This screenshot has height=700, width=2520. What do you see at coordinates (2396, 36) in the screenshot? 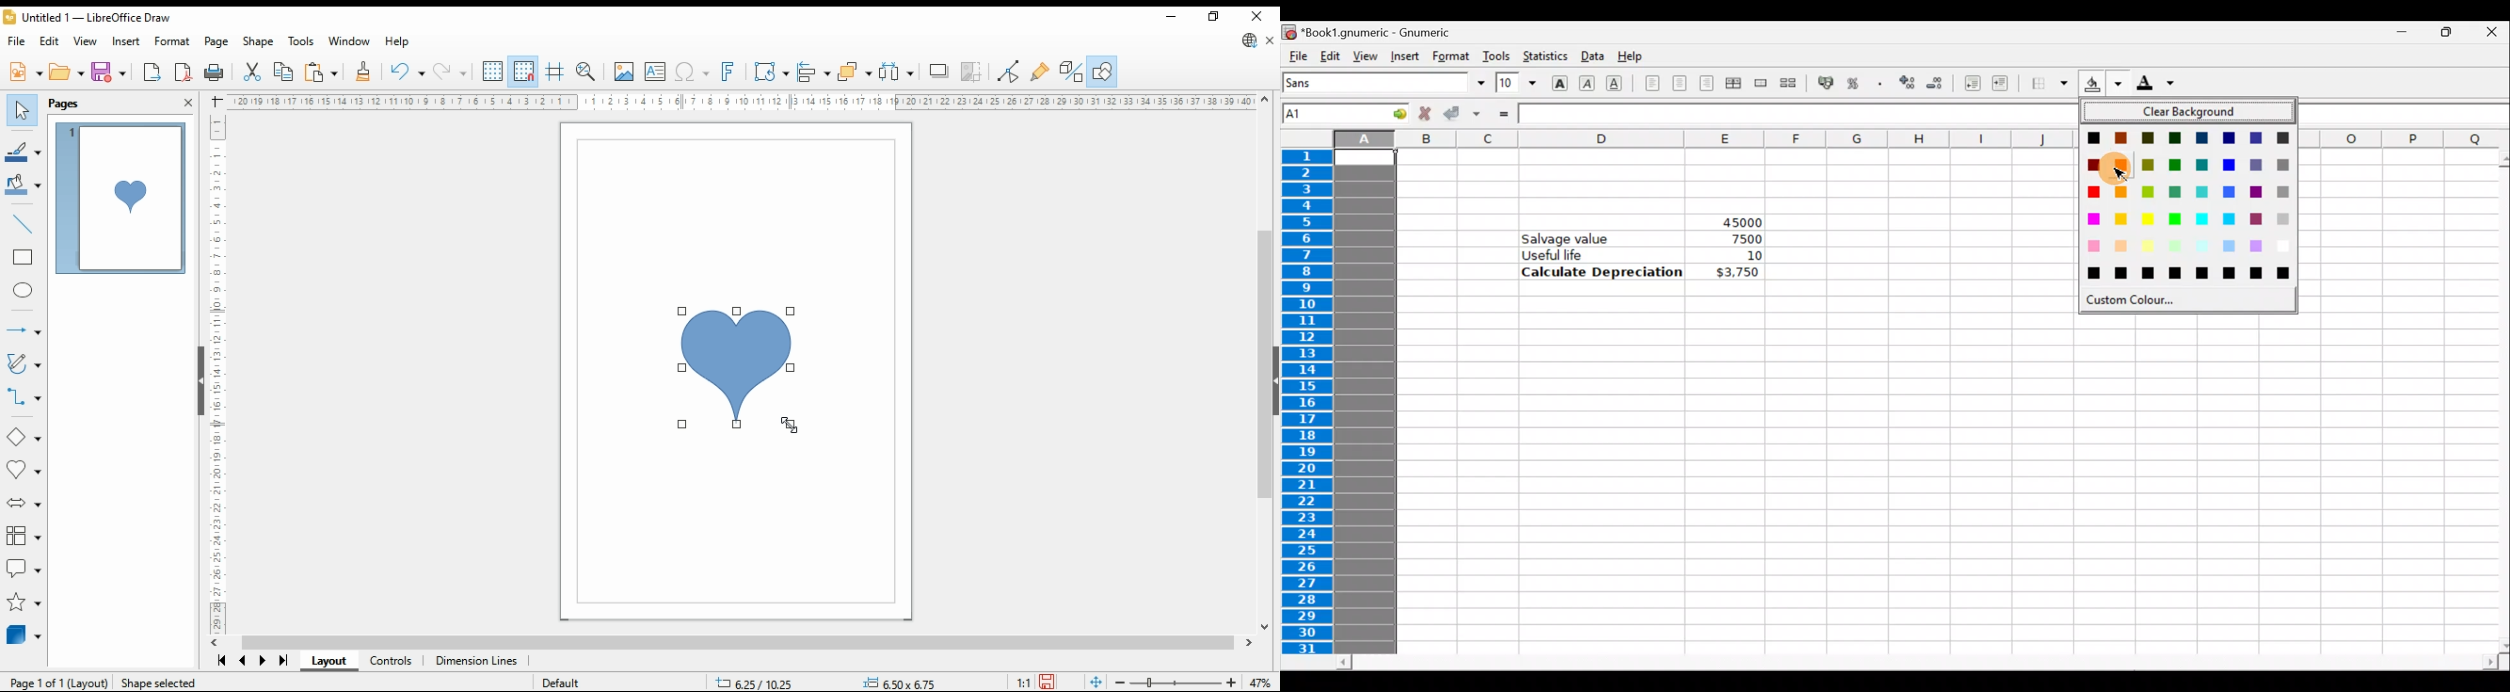
I see `Minimize` at bounding box center [2396, 36].